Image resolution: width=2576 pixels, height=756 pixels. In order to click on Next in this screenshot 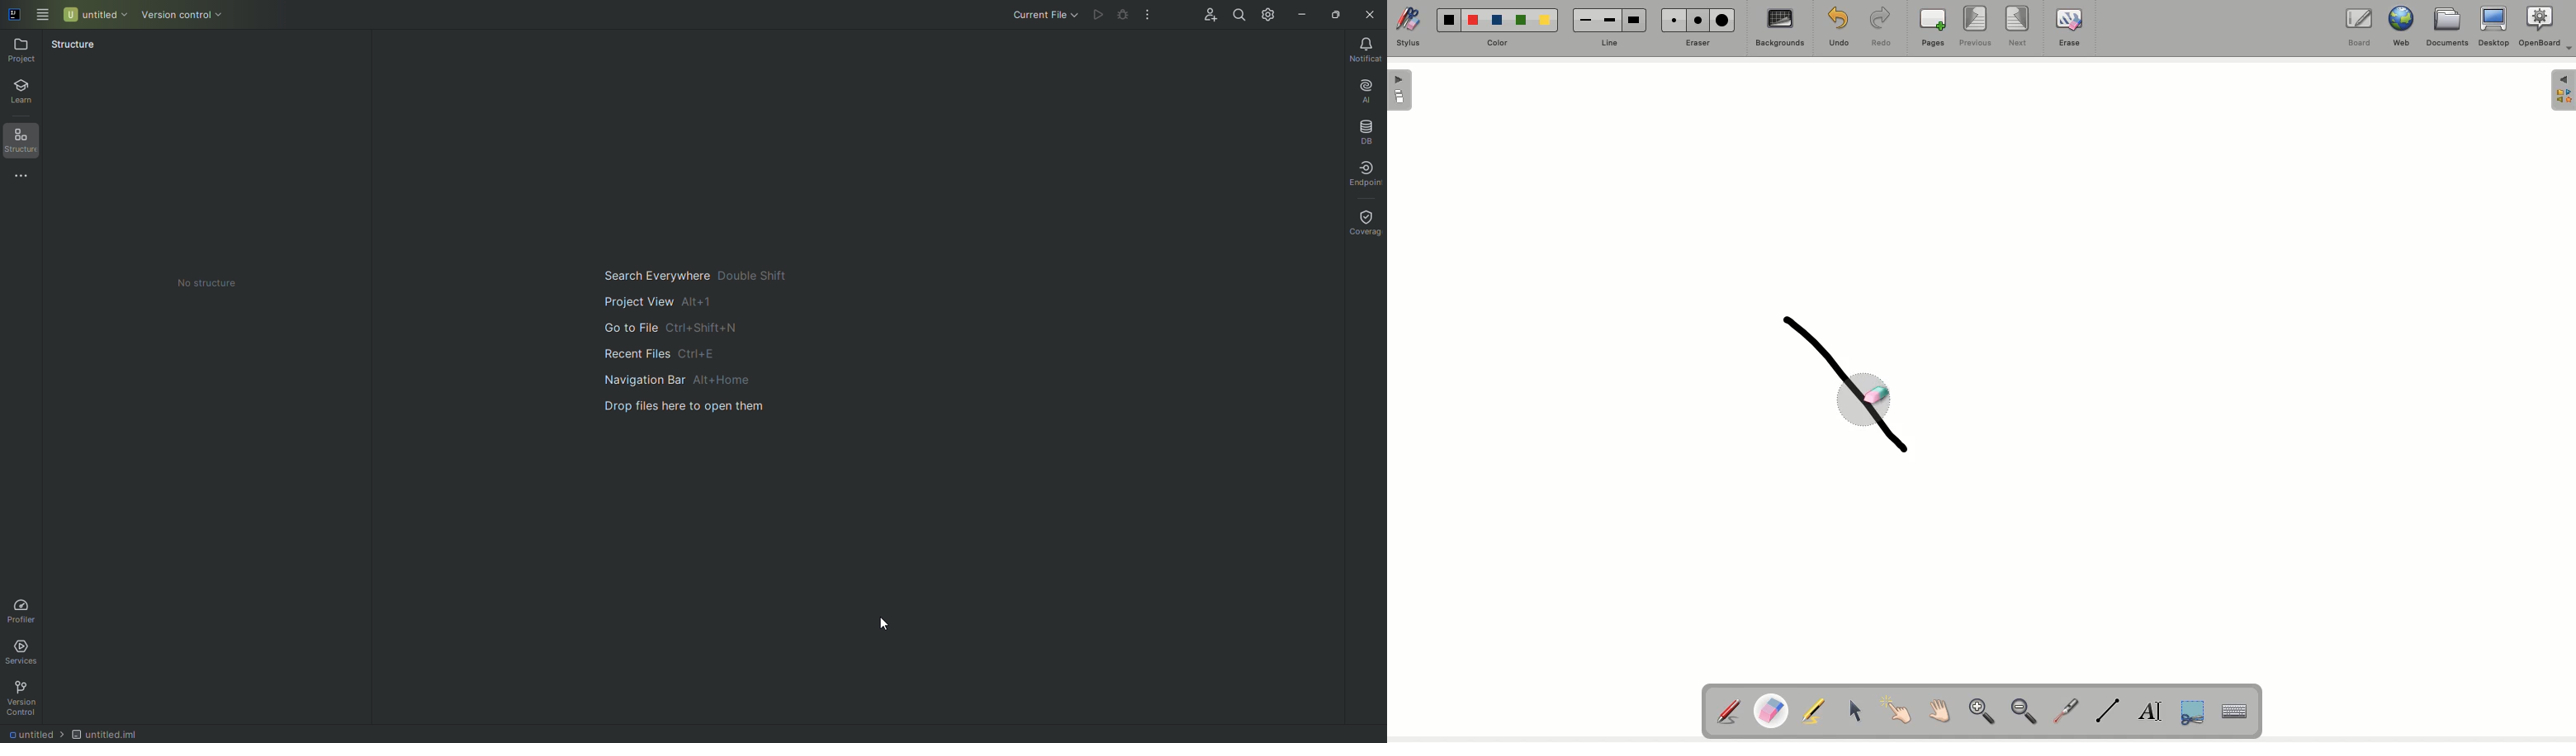, I will do `click(2019, 26)`.